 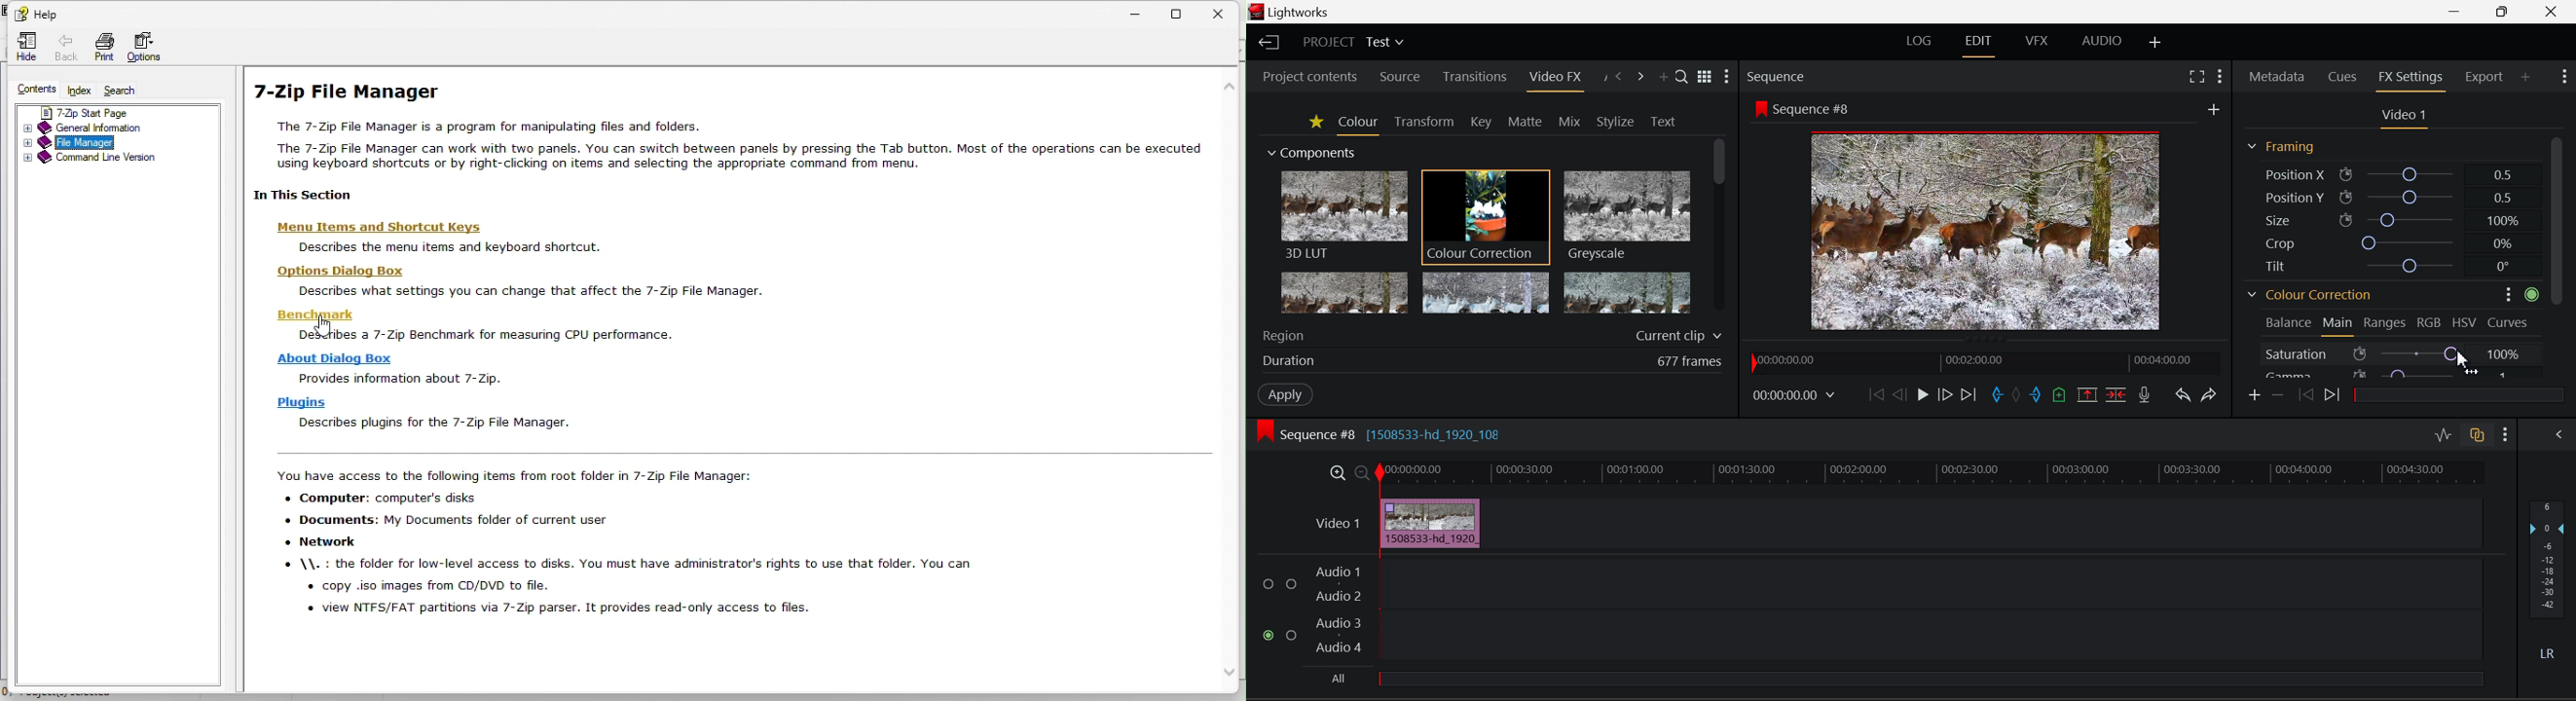 What do you see at coordinates (1423, 122) in the screenshot?
I see `Transform` at bounding box center [1423, 122].